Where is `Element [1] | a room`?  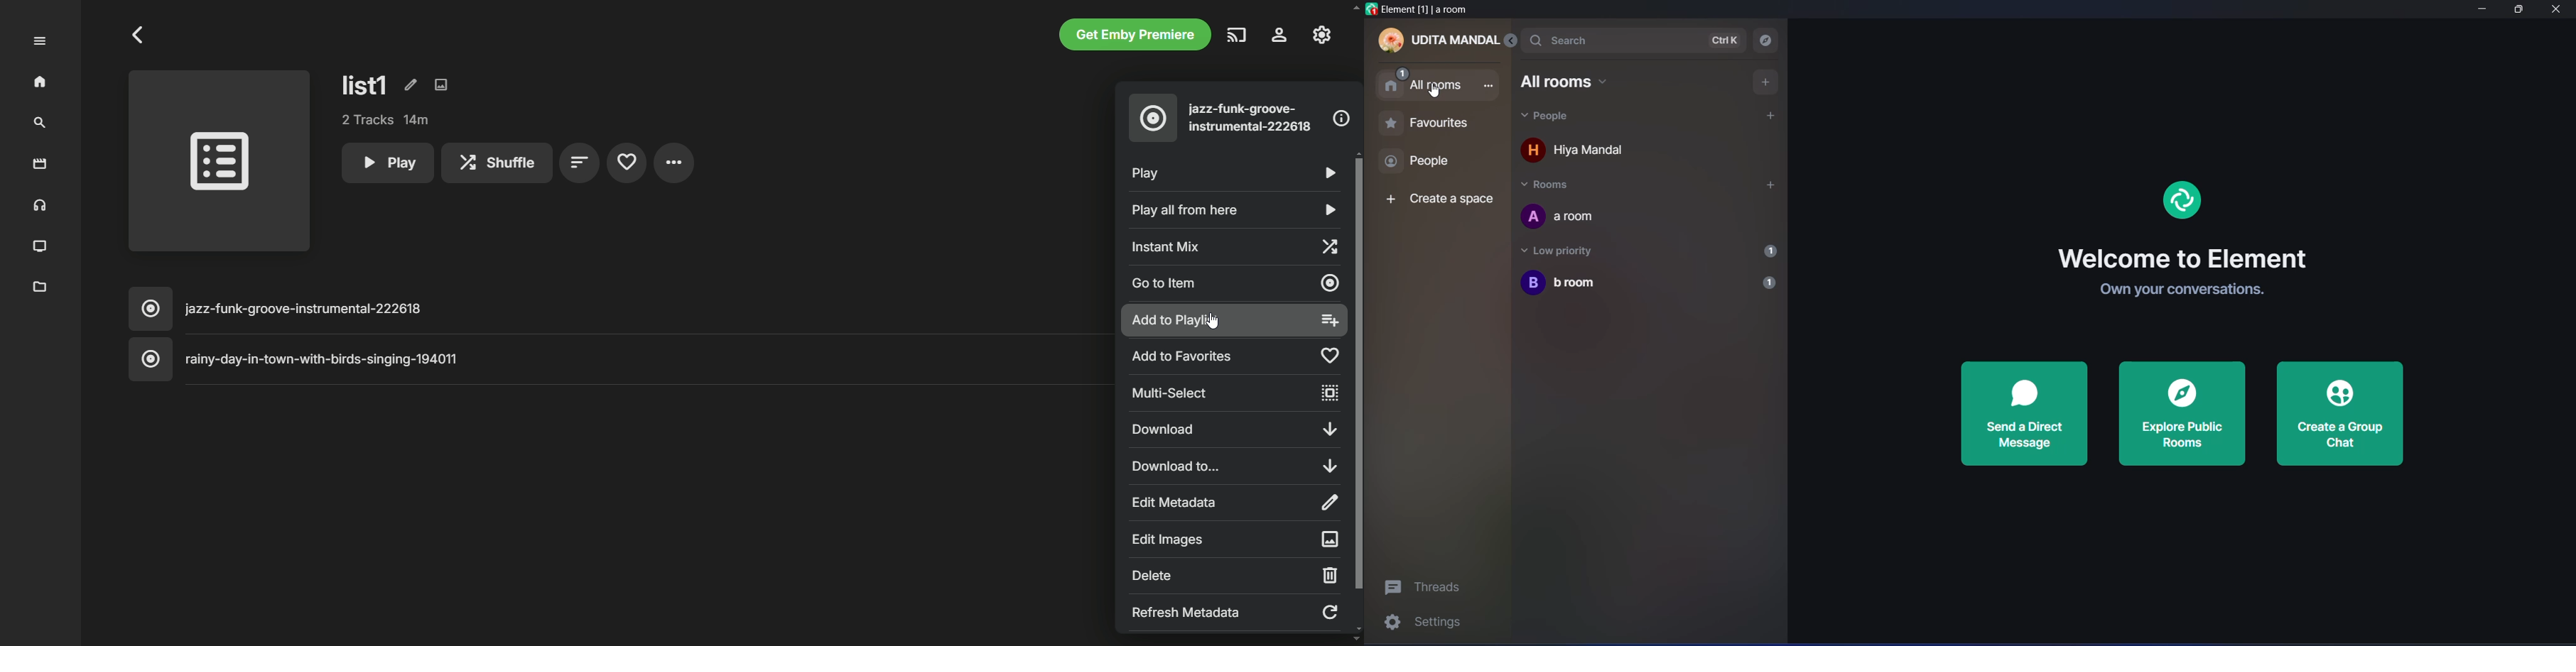 Element [1] | a room is located at coordinates (1424, 9).